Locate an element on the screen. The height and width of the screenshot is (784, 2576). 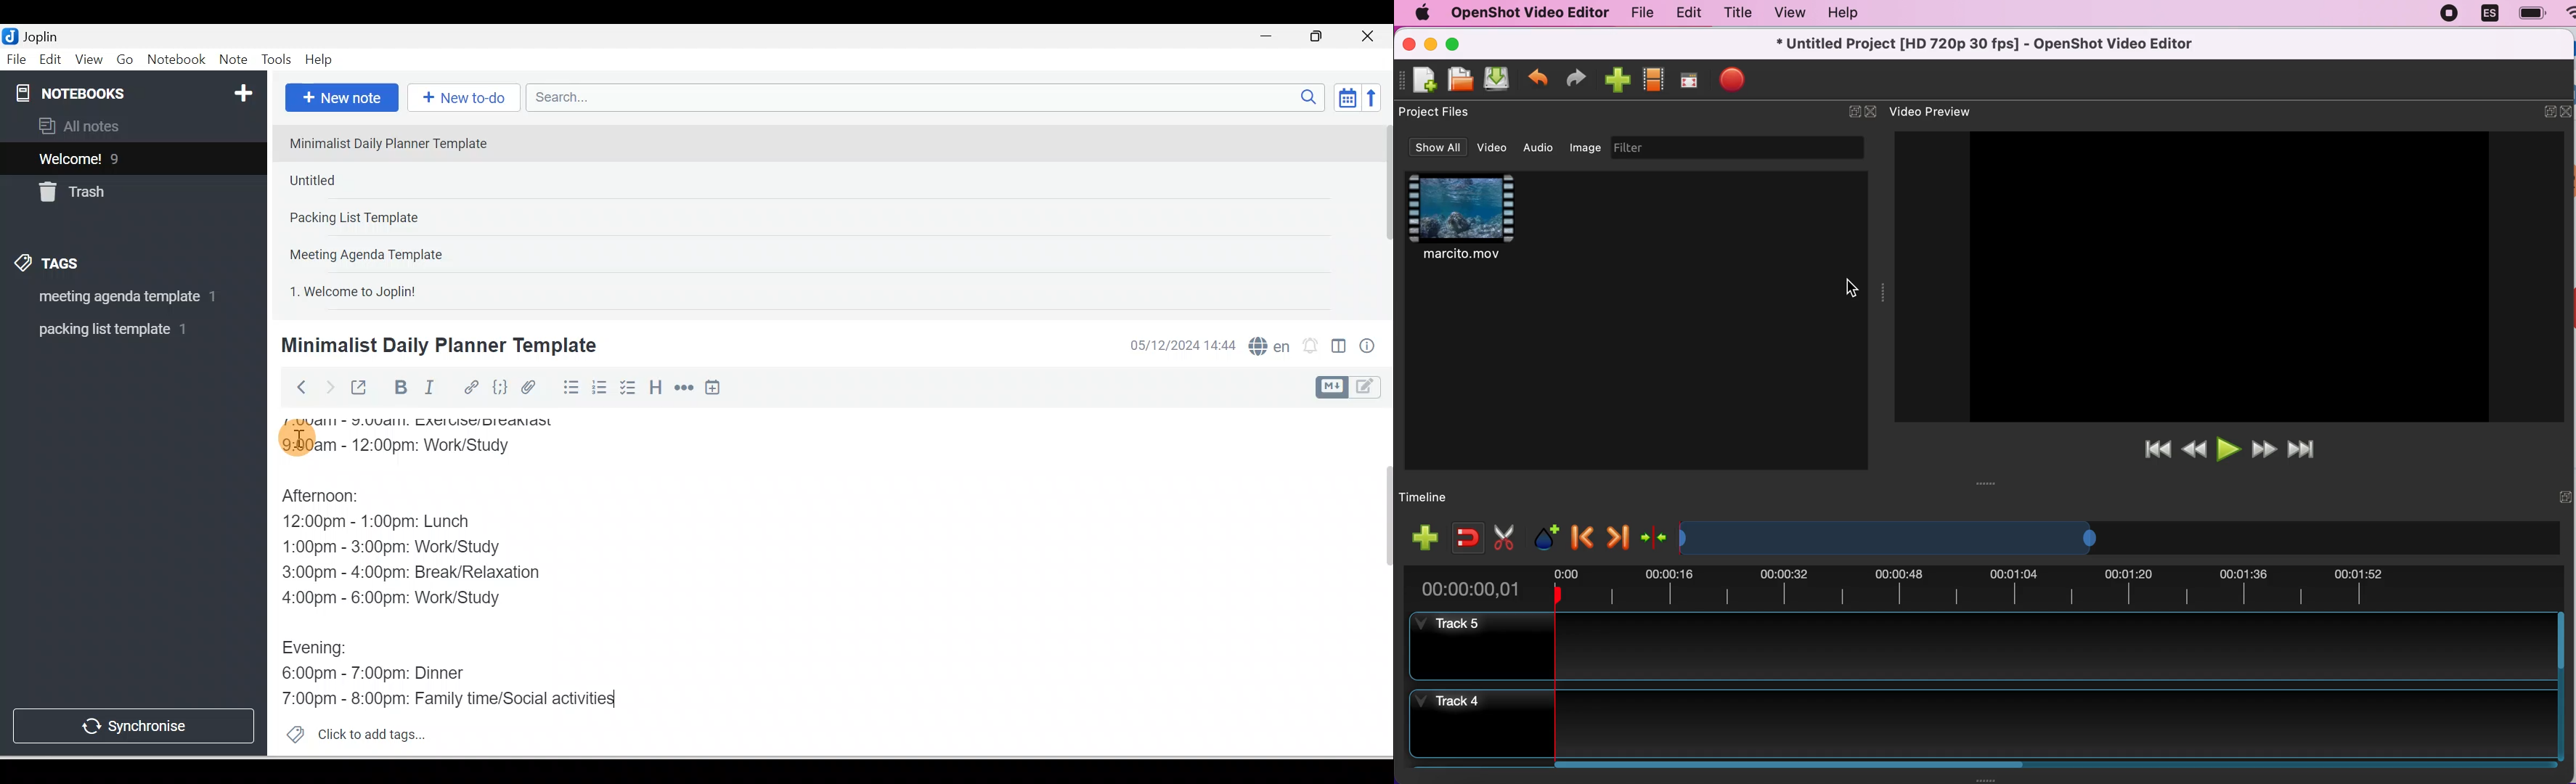
Code is located at coordinates (500, 388).